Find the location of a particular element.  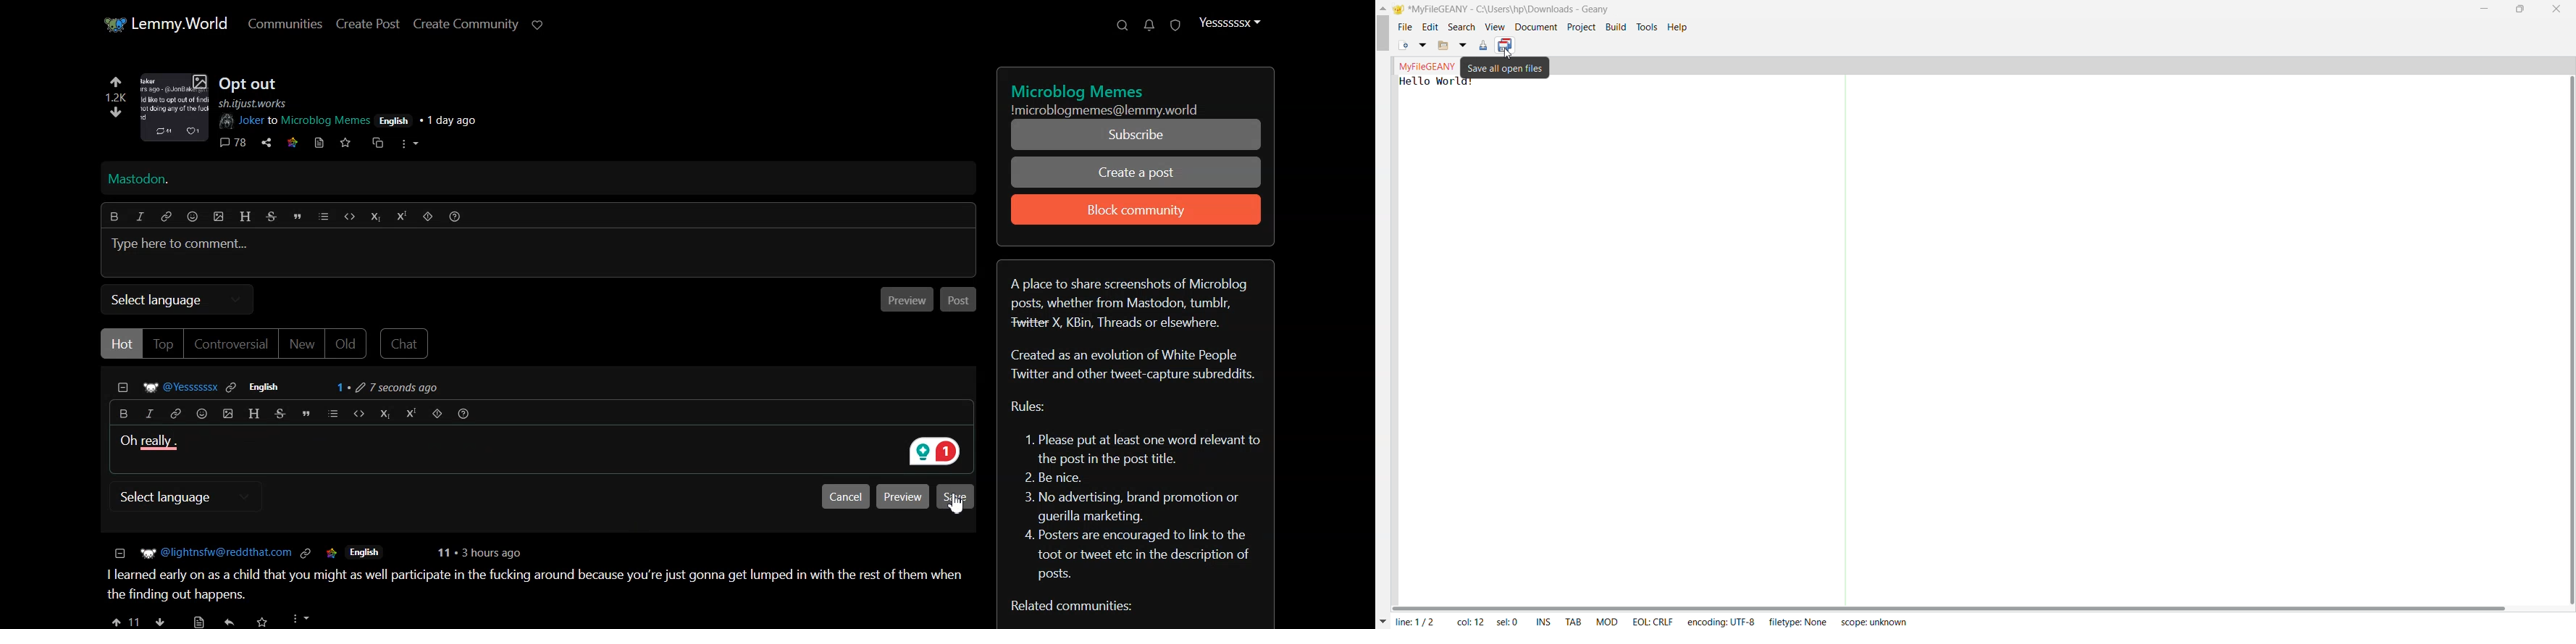

Italic is located at coordinates (139, 216).